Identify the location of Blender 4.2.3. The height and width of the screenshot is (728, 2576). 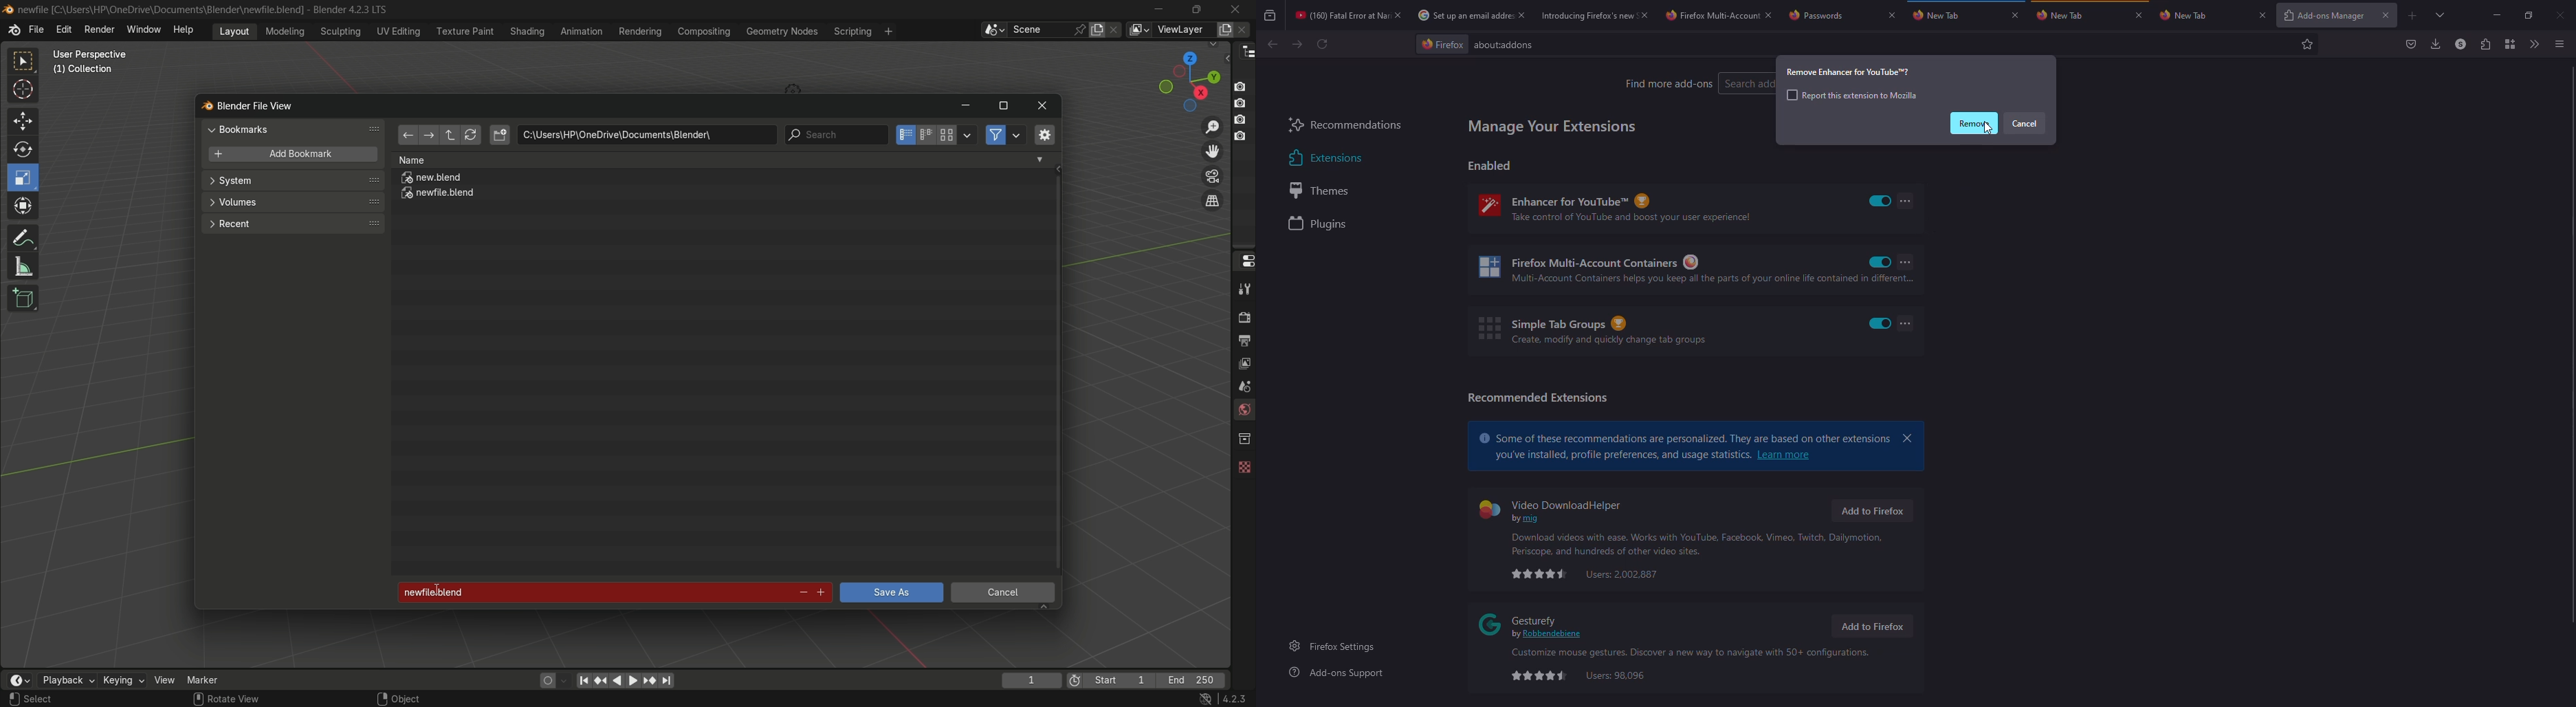
(347, 9).